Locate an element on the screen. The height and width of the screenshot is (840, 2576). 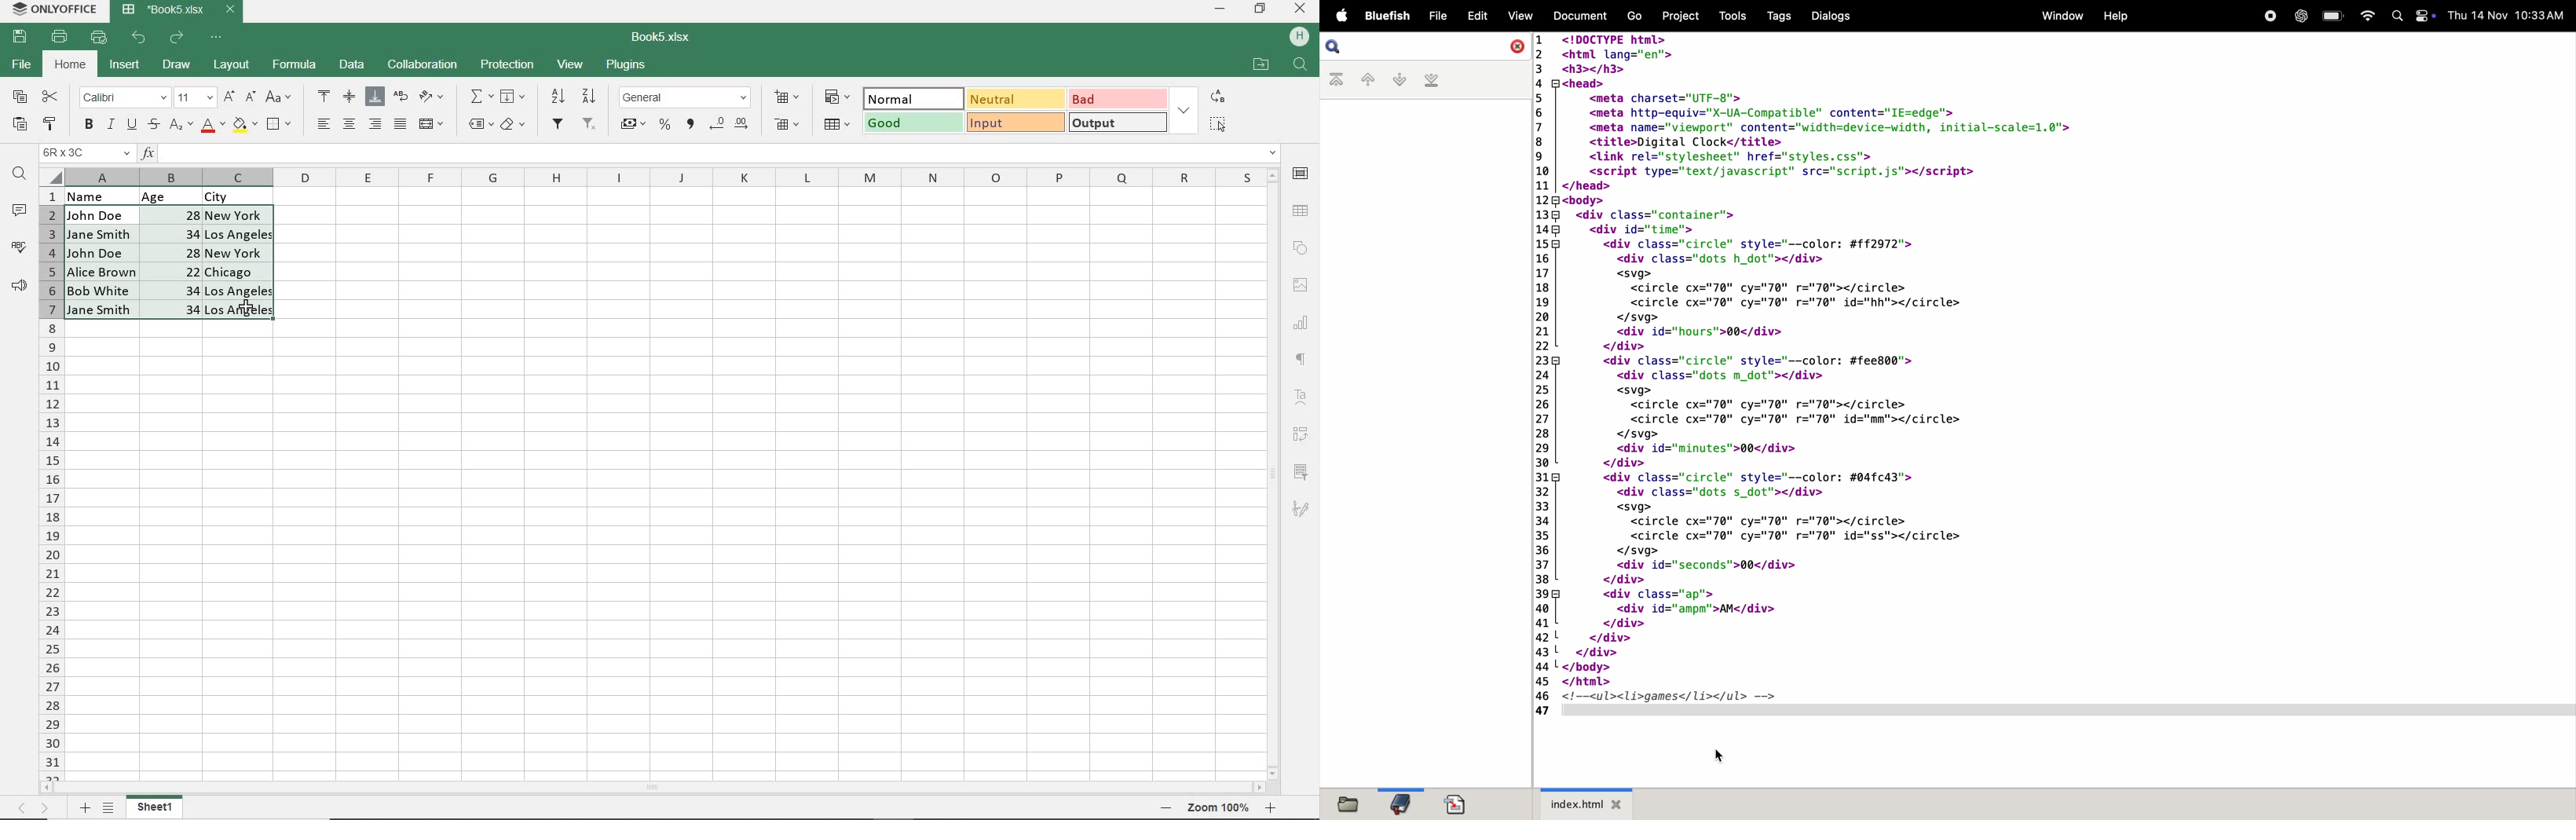
PASTE is located at coordinates (20, 125).